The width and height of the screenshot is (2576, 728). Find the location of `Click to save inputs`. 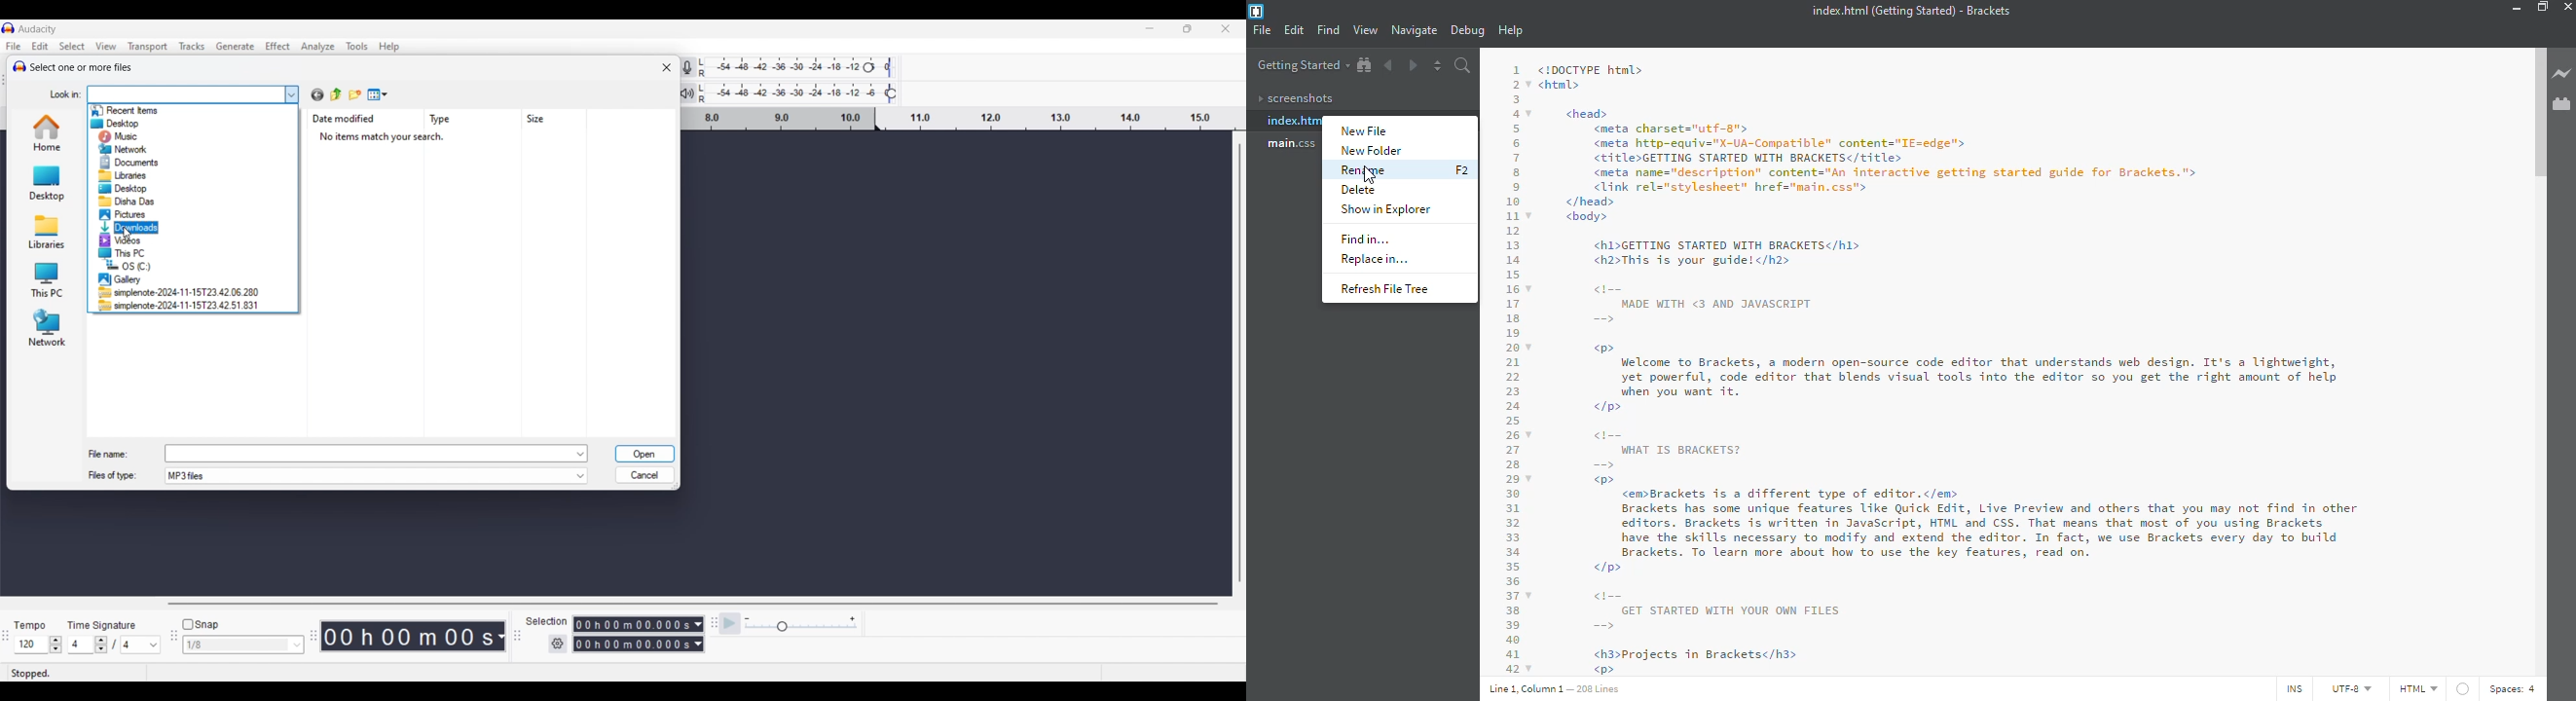

Click to save inputs is located at coordinates (644, 454).